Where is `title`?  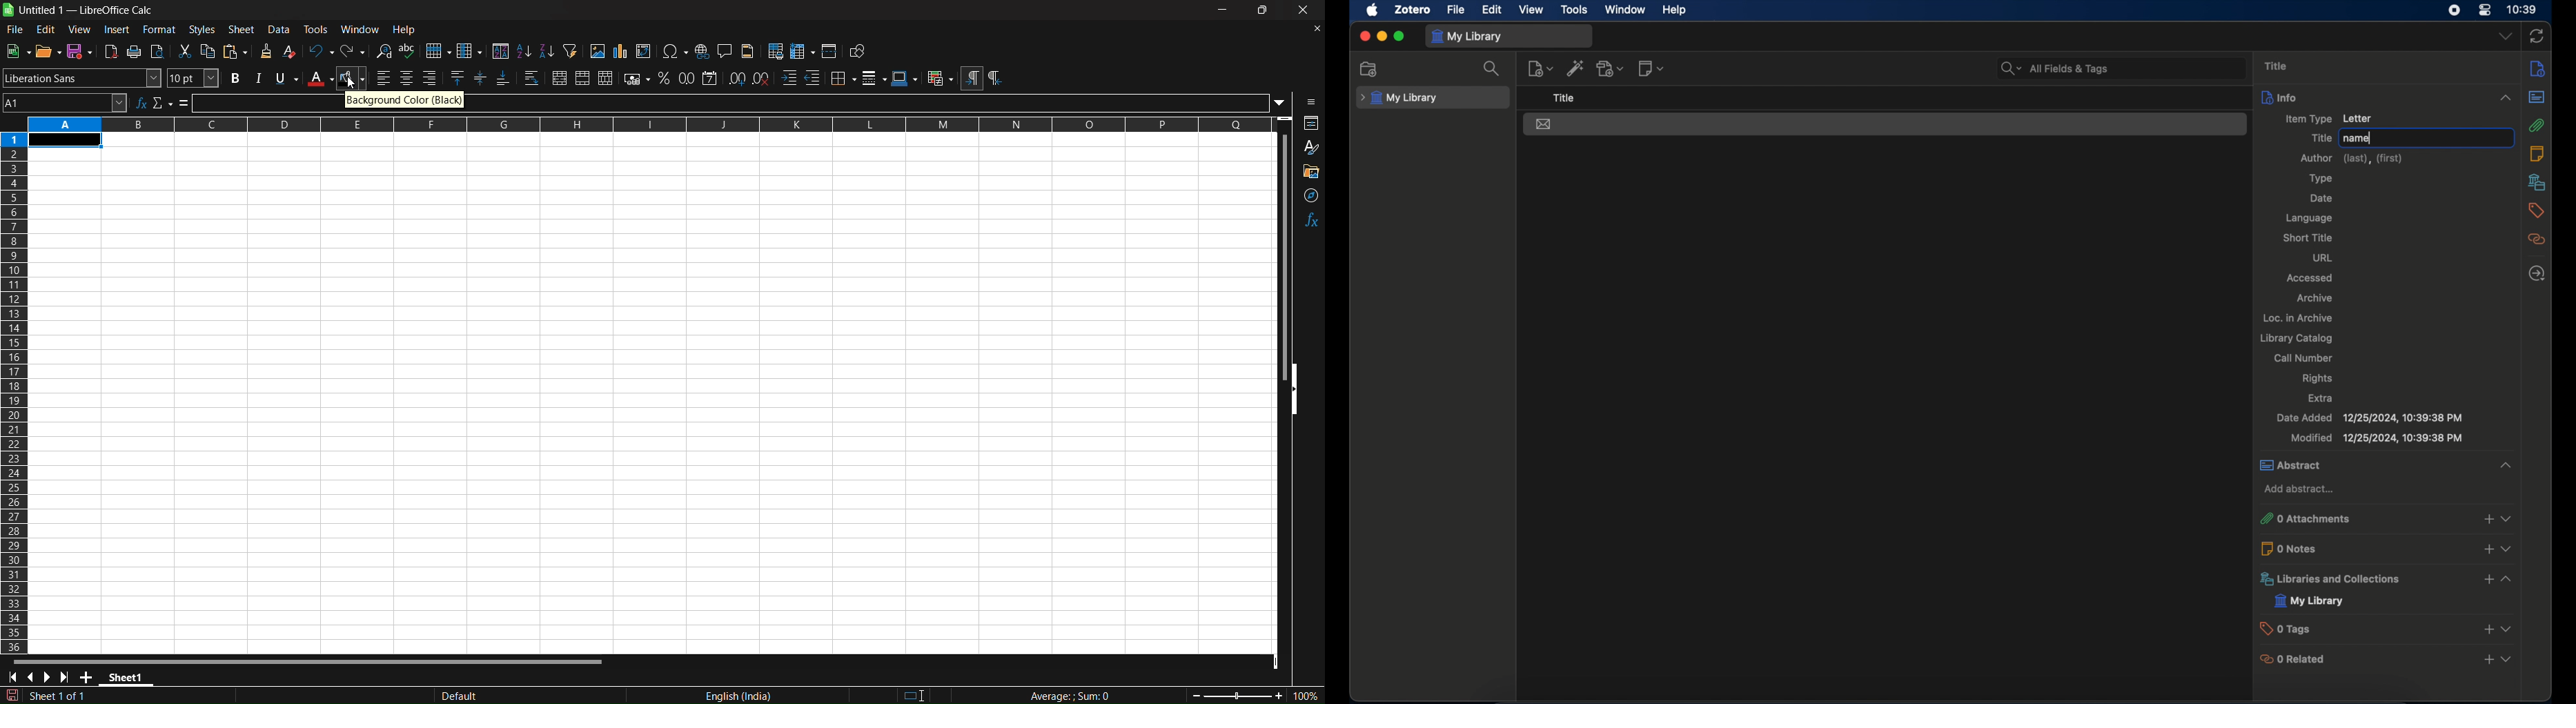 title is located at coordinates (2321, 138).